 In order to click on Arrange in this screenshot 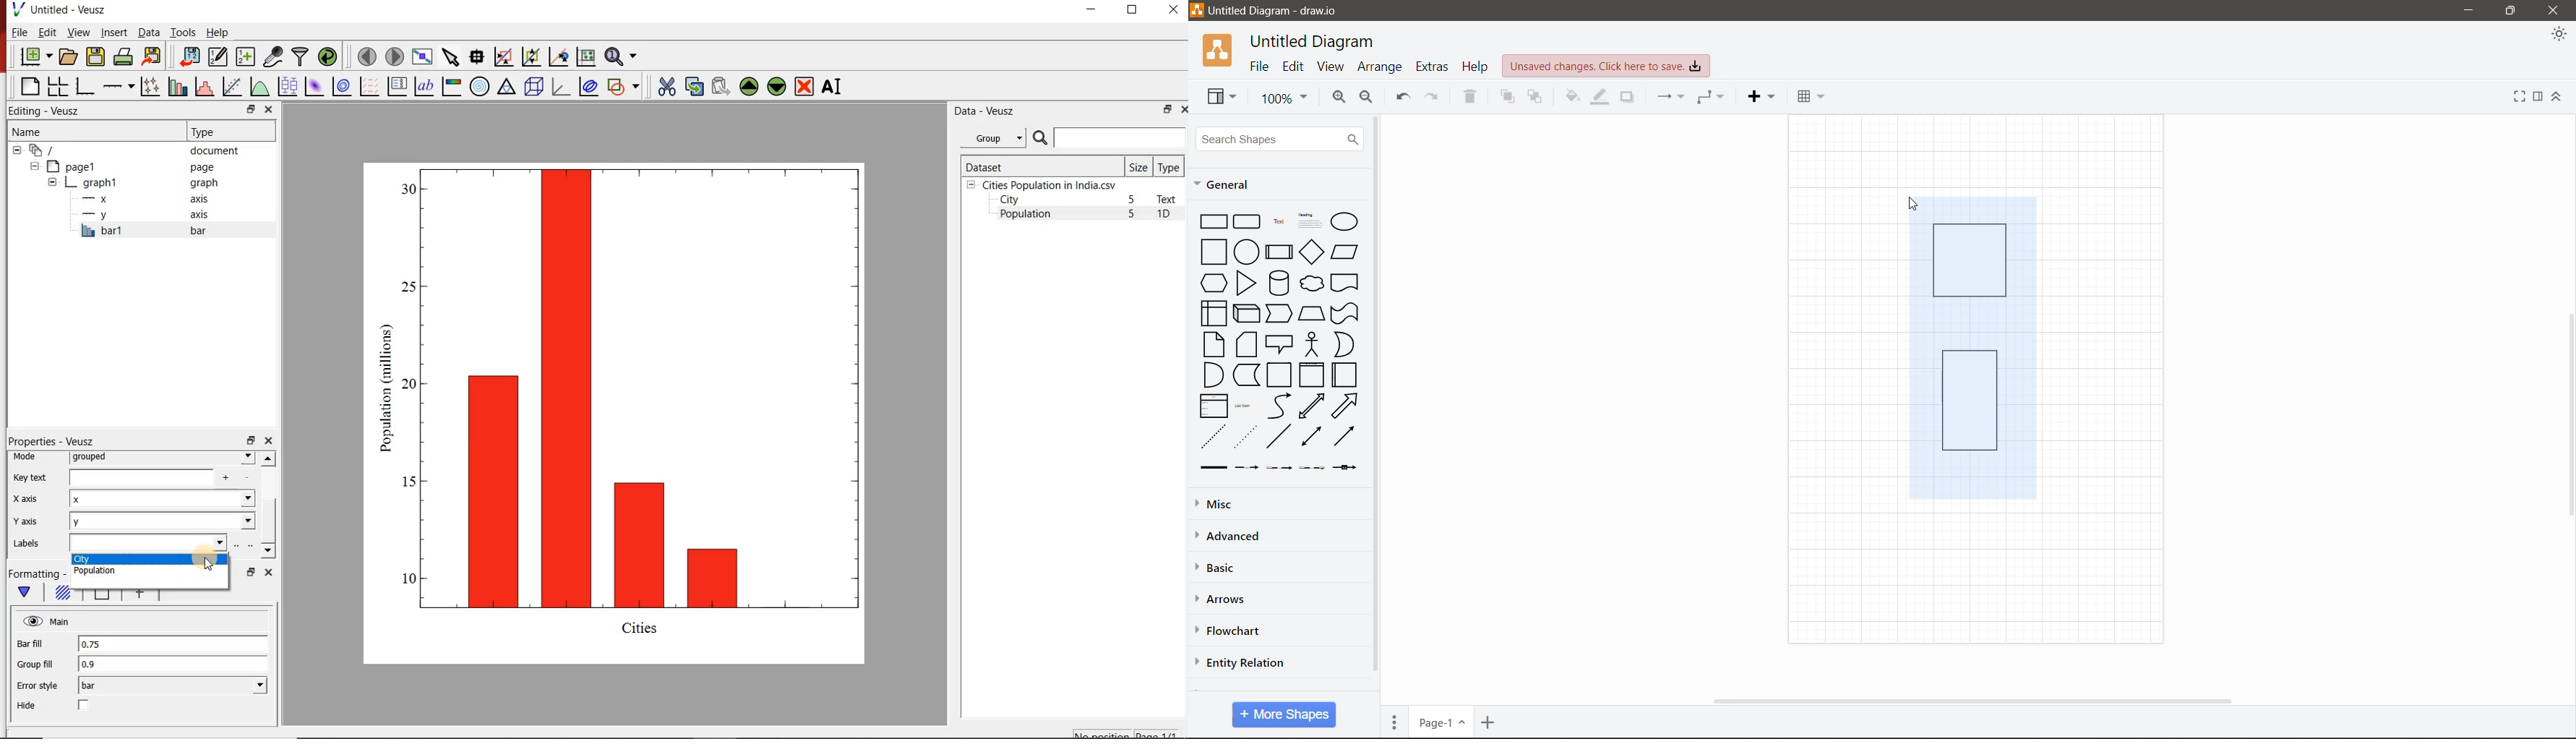, I will do `click(1381, 66)`.